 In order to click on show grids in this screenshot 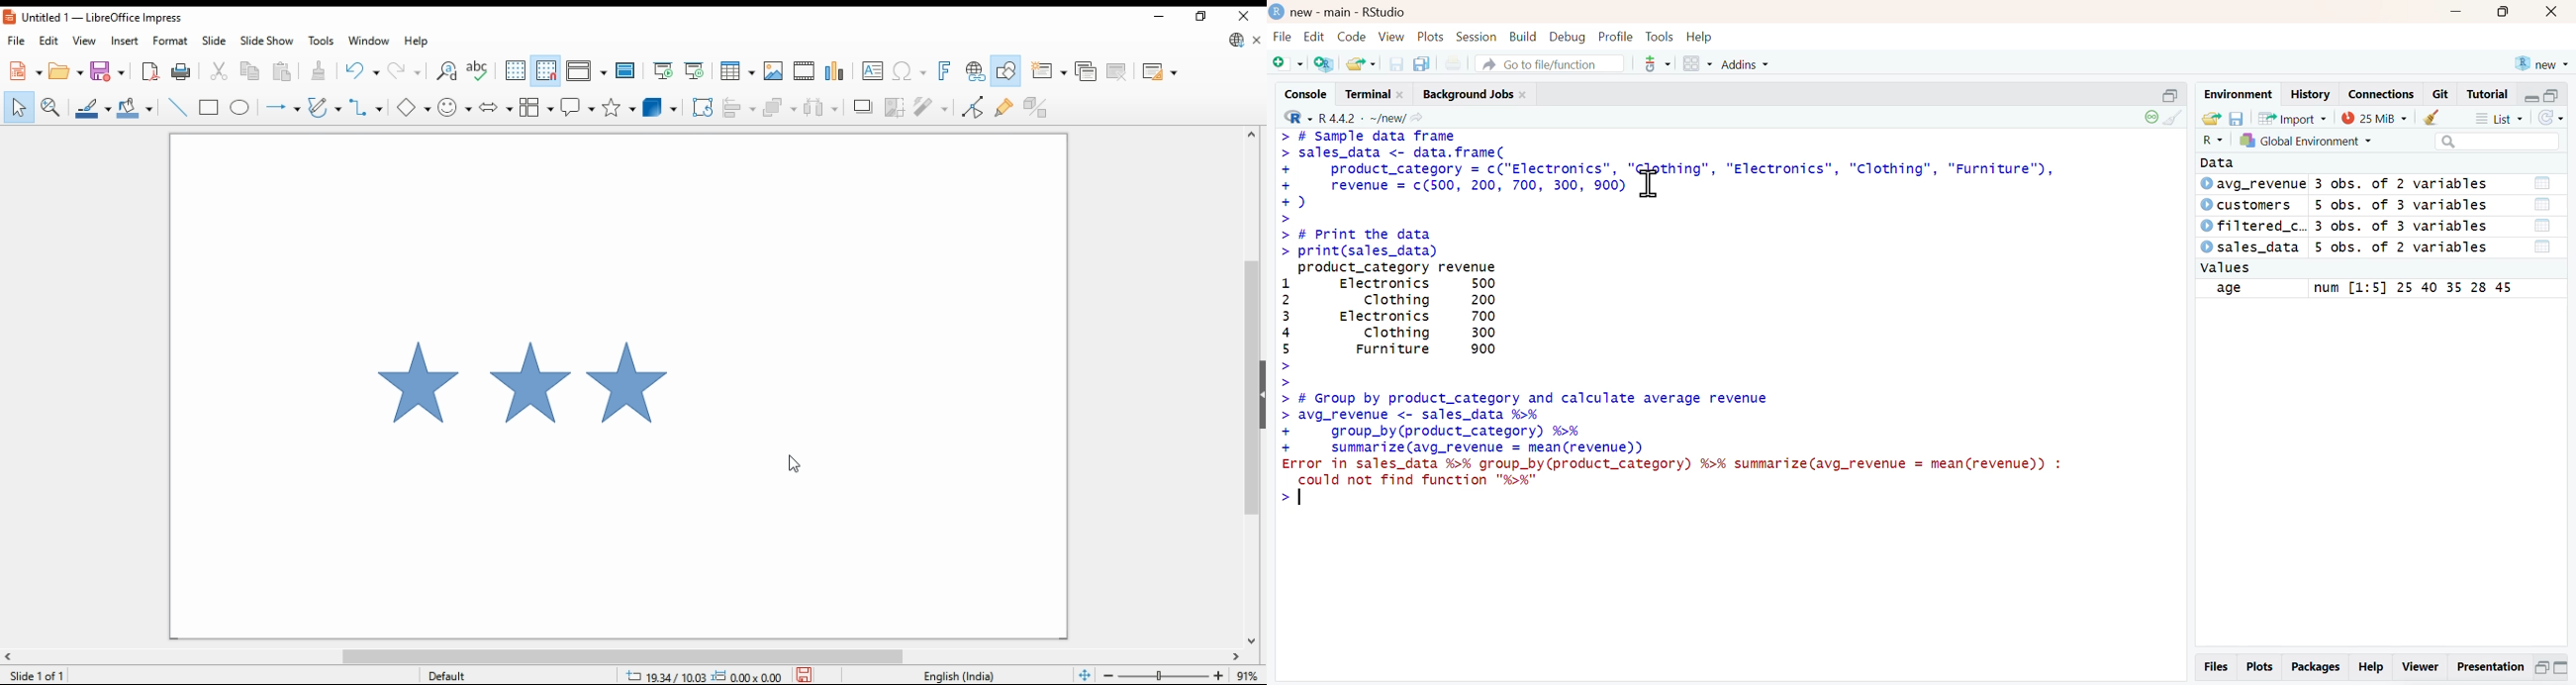, I will do `click(514, 70)`.